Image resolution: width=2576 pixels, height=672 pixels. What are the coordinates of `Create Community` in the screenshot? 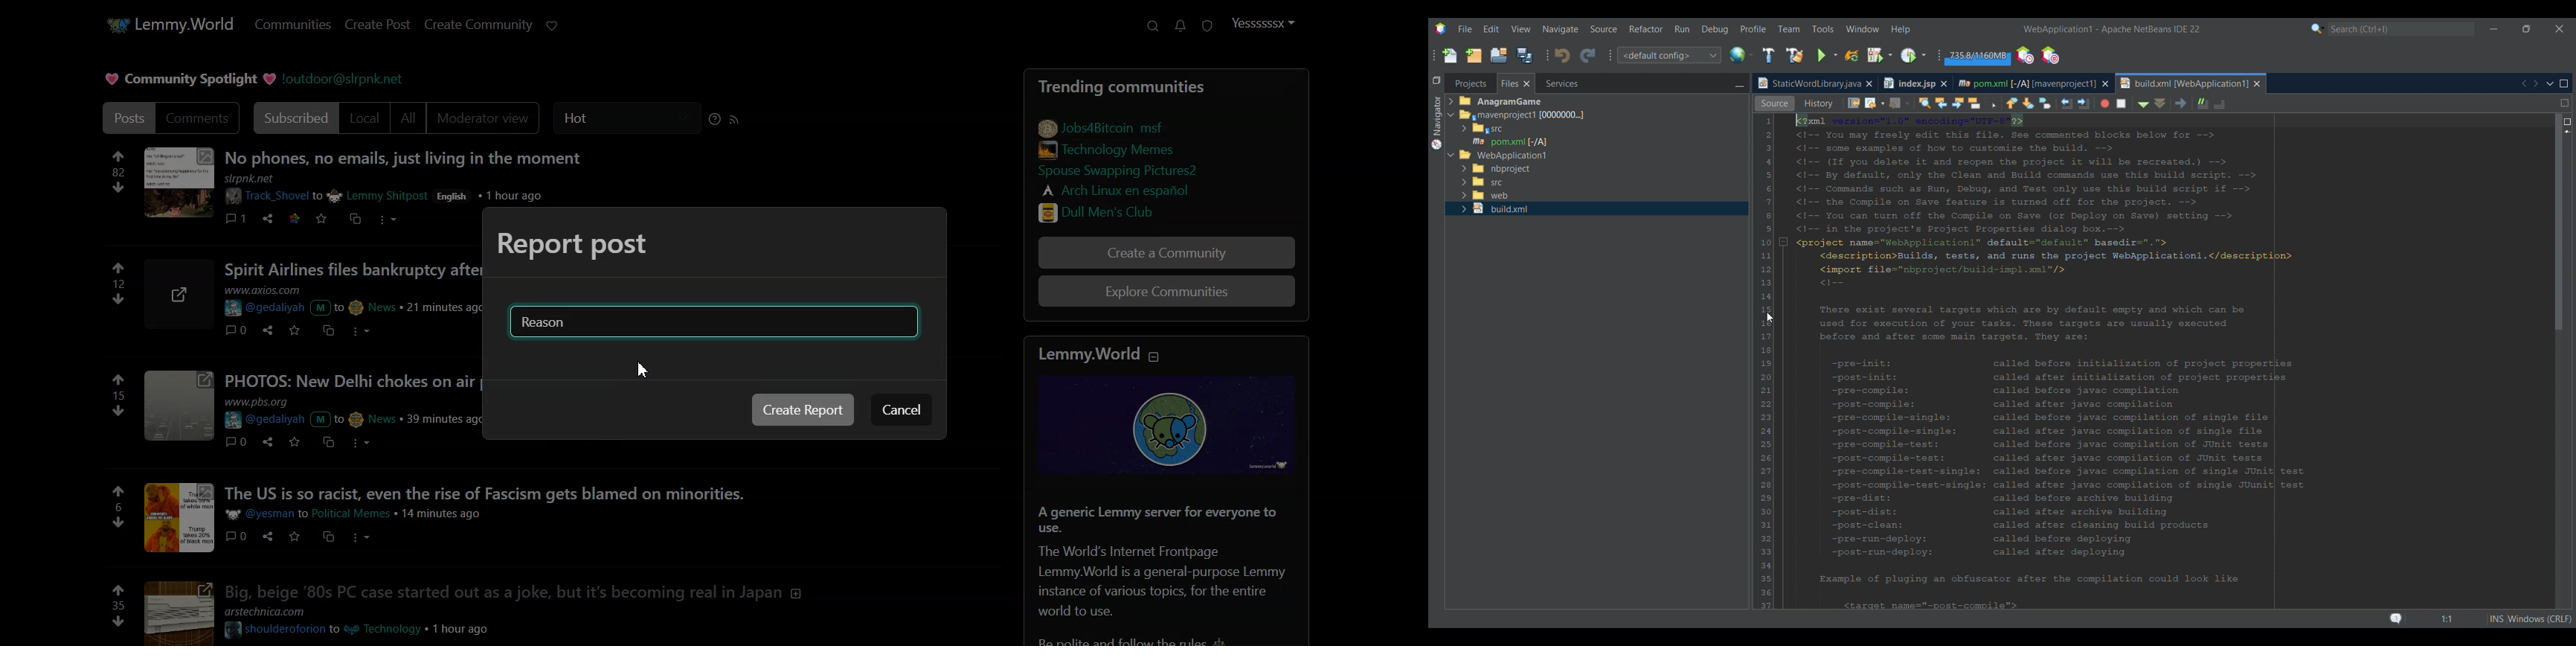 It's located at (479, 25).